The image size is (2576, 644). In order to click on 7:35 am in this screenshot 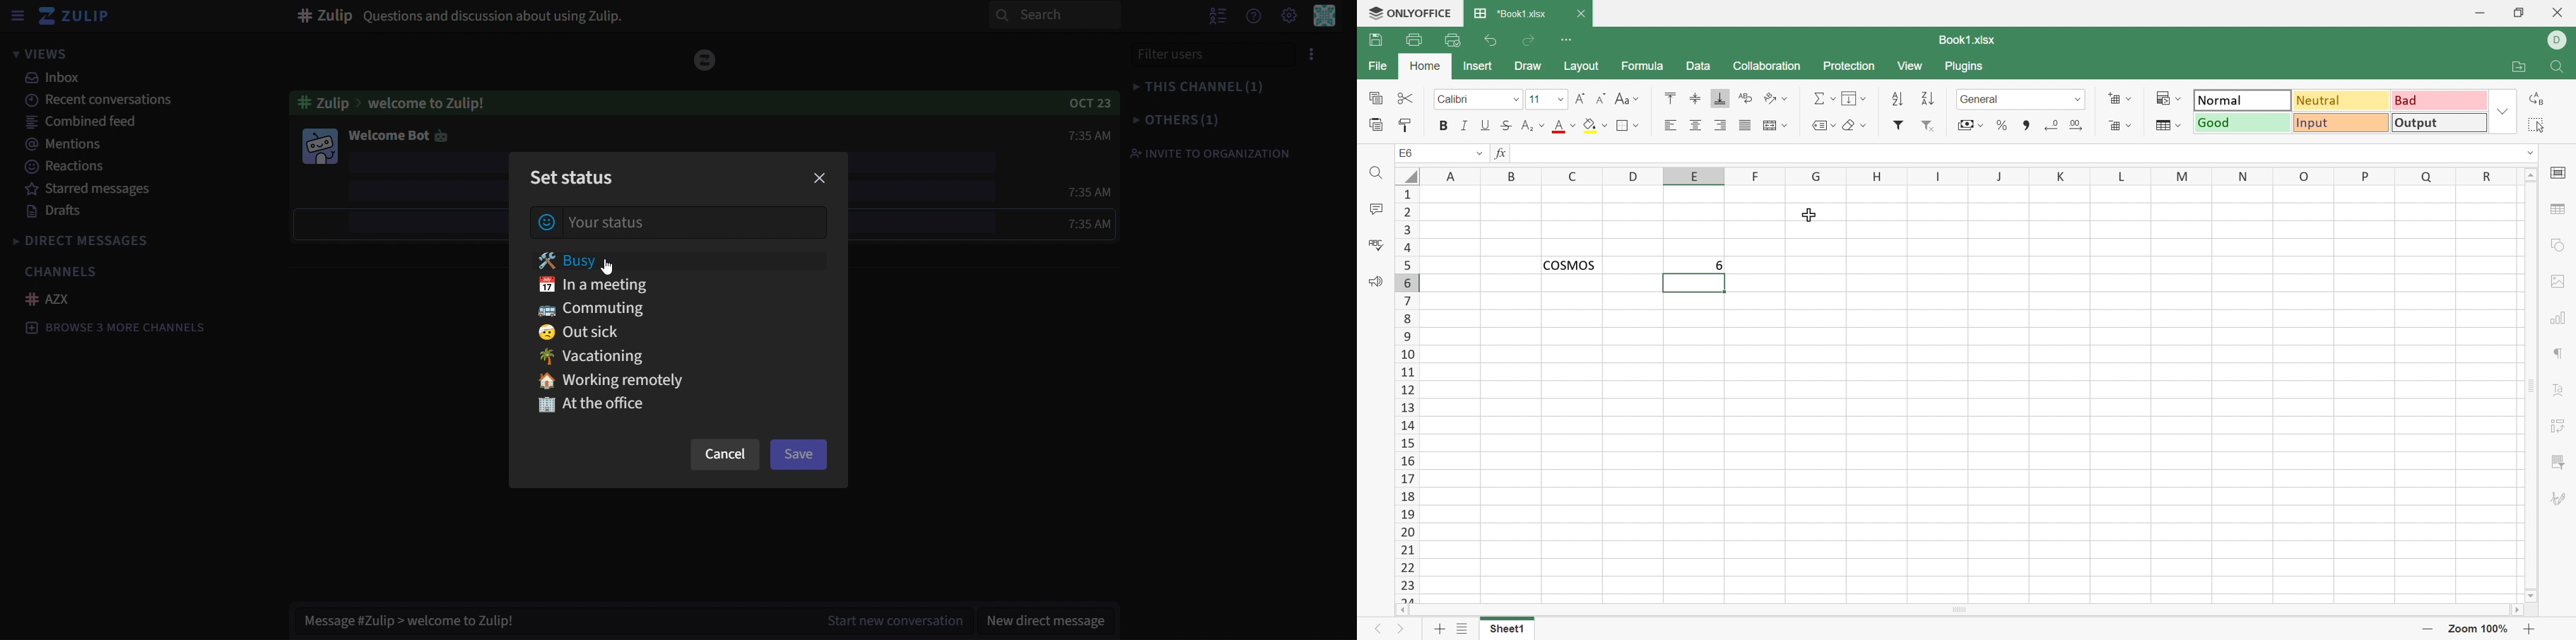, I will do `click(1063, 223)`.